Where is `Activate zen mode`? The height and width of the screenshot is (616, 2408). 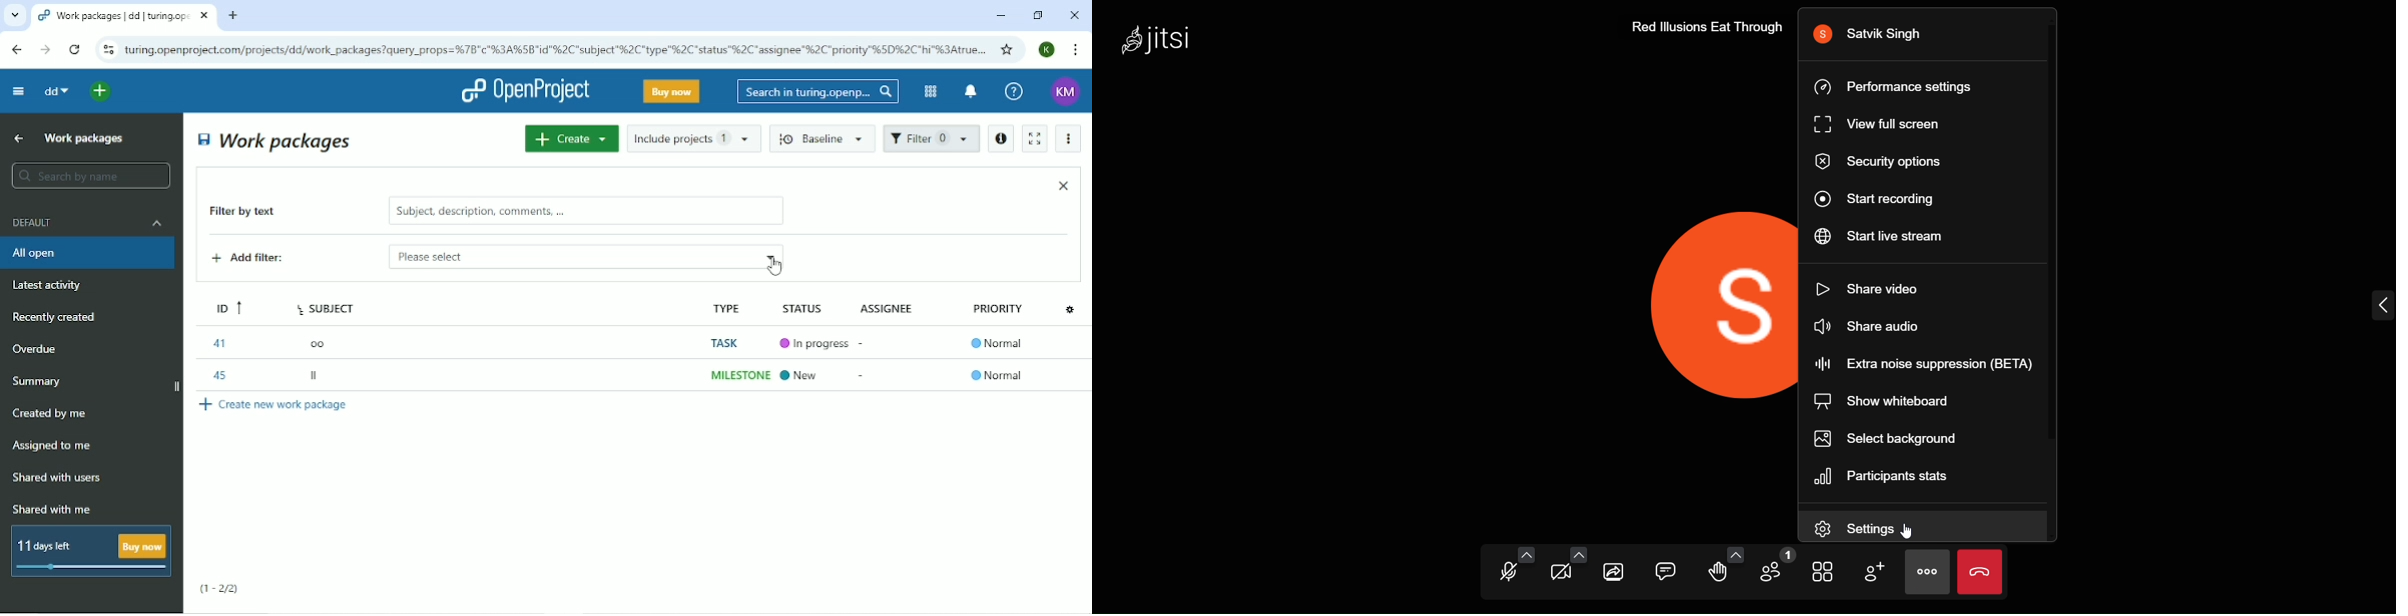
Activate zen mode is located at coordinates (1033, 138).